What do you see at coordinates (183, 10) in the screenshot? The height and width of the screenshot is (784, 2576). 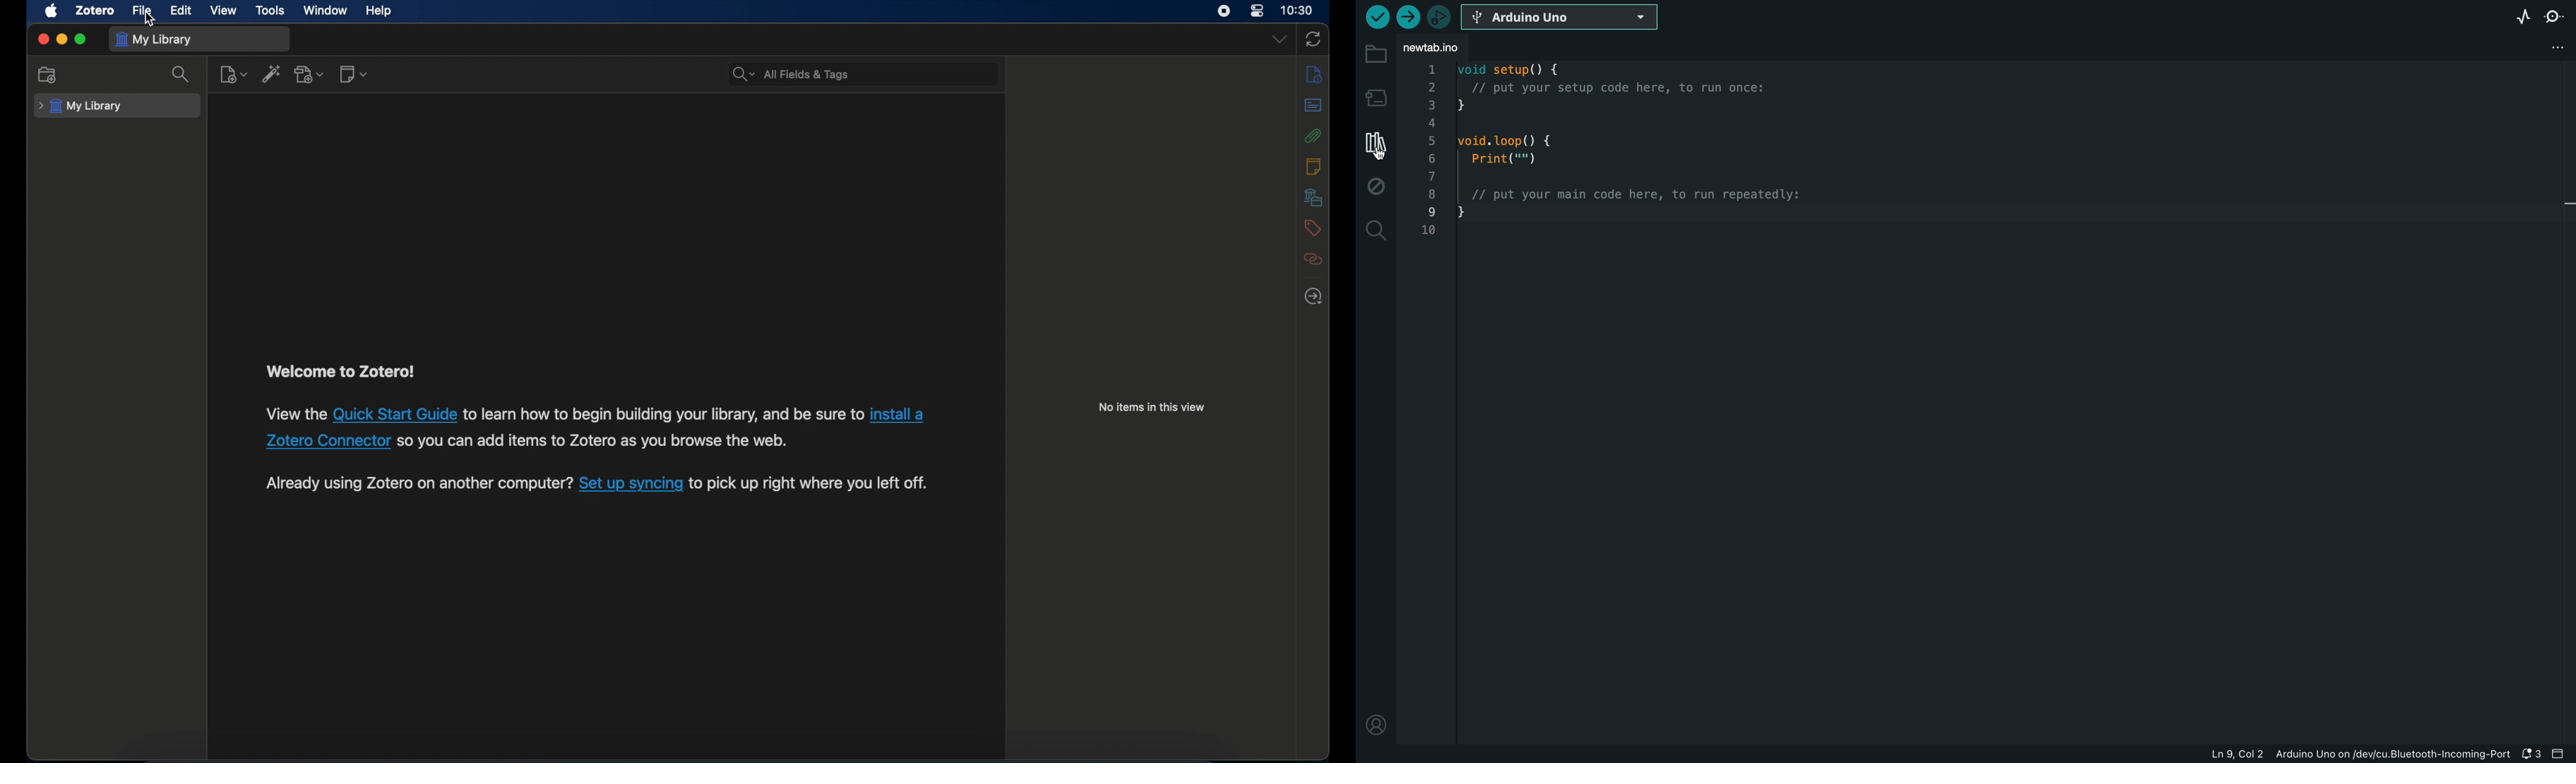 I see `edit` at bounding box center [183, 10].